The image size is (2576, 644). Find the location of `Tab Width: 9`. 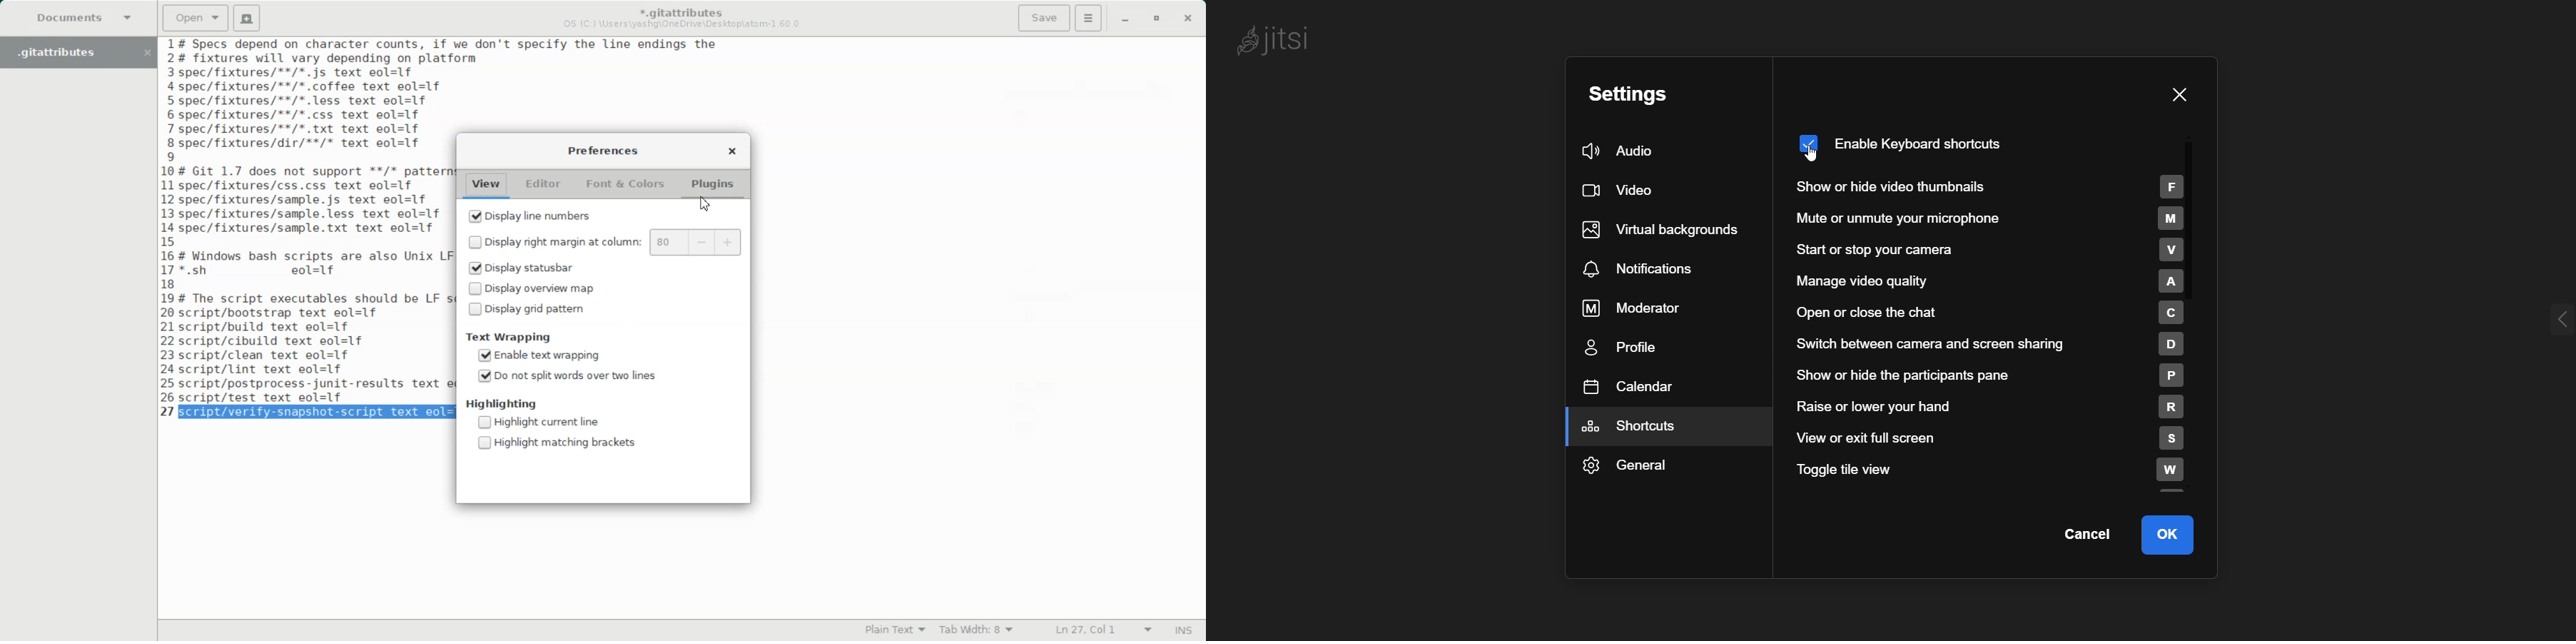

Tab Width: 9 is located at coordinates (978, 630).